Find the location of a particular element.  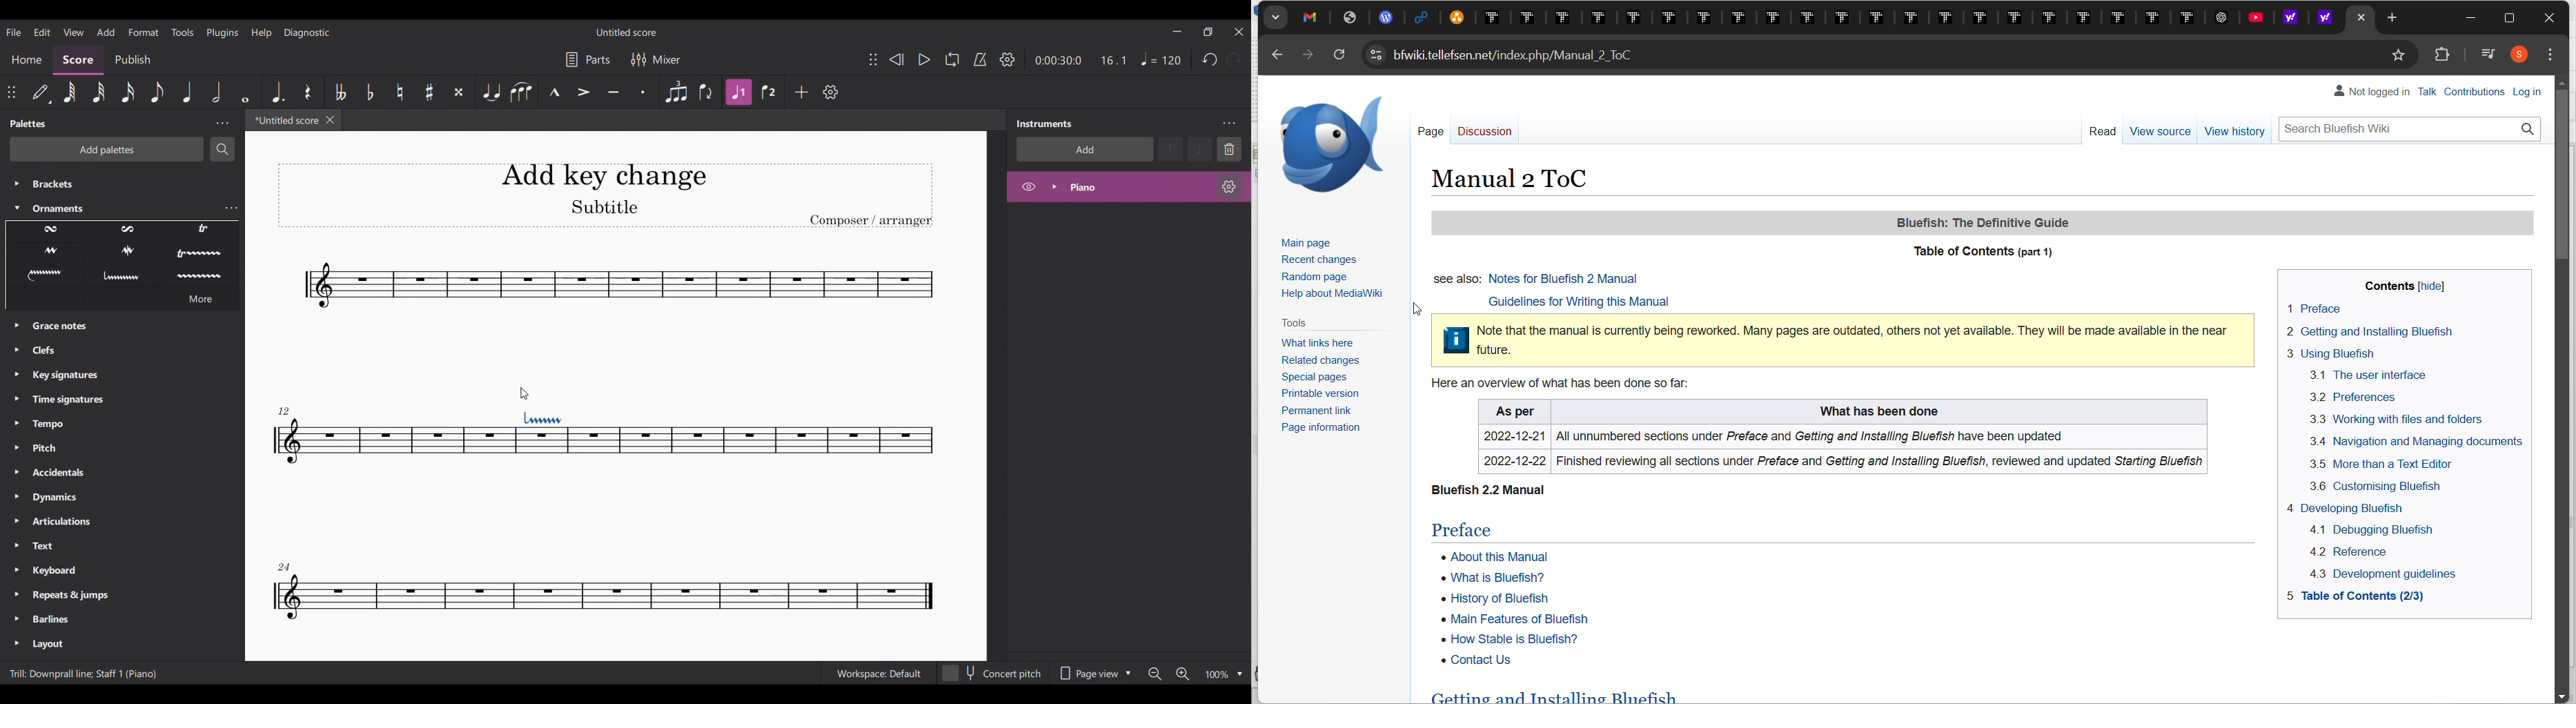

Whole note is located at coordinates (246, 91).